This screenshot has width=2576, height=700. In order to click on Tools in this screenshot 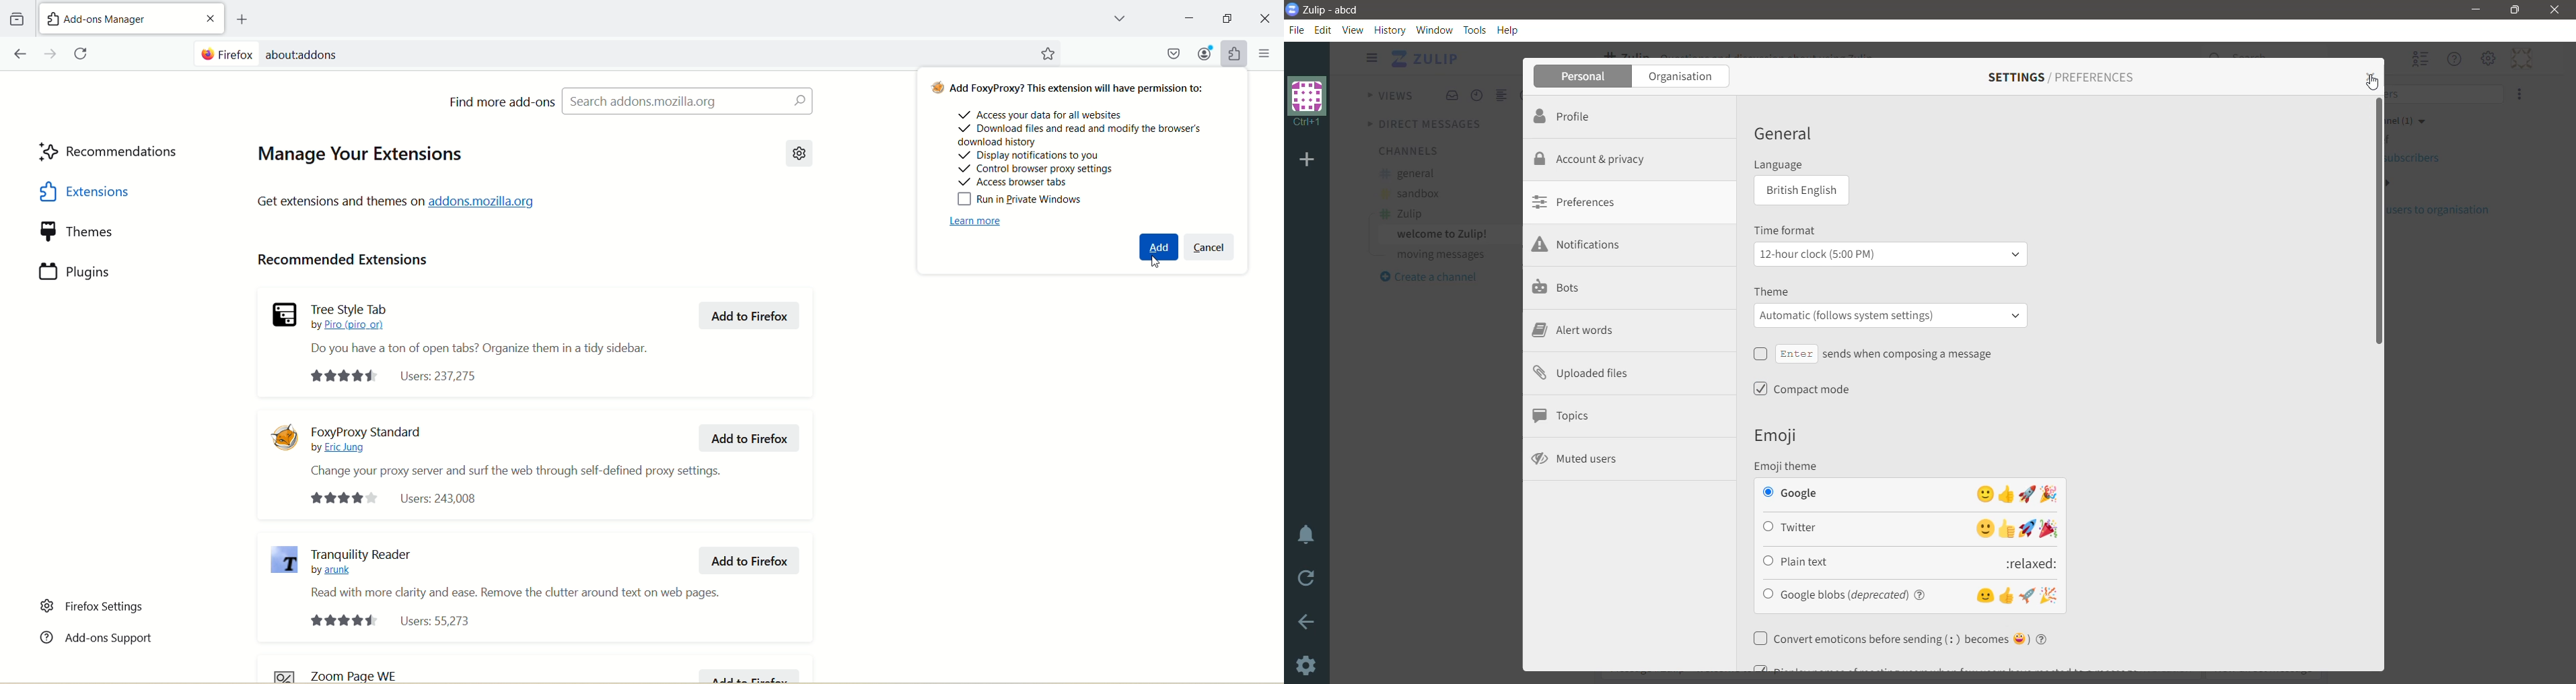, I will do `click(1474, 30)`.